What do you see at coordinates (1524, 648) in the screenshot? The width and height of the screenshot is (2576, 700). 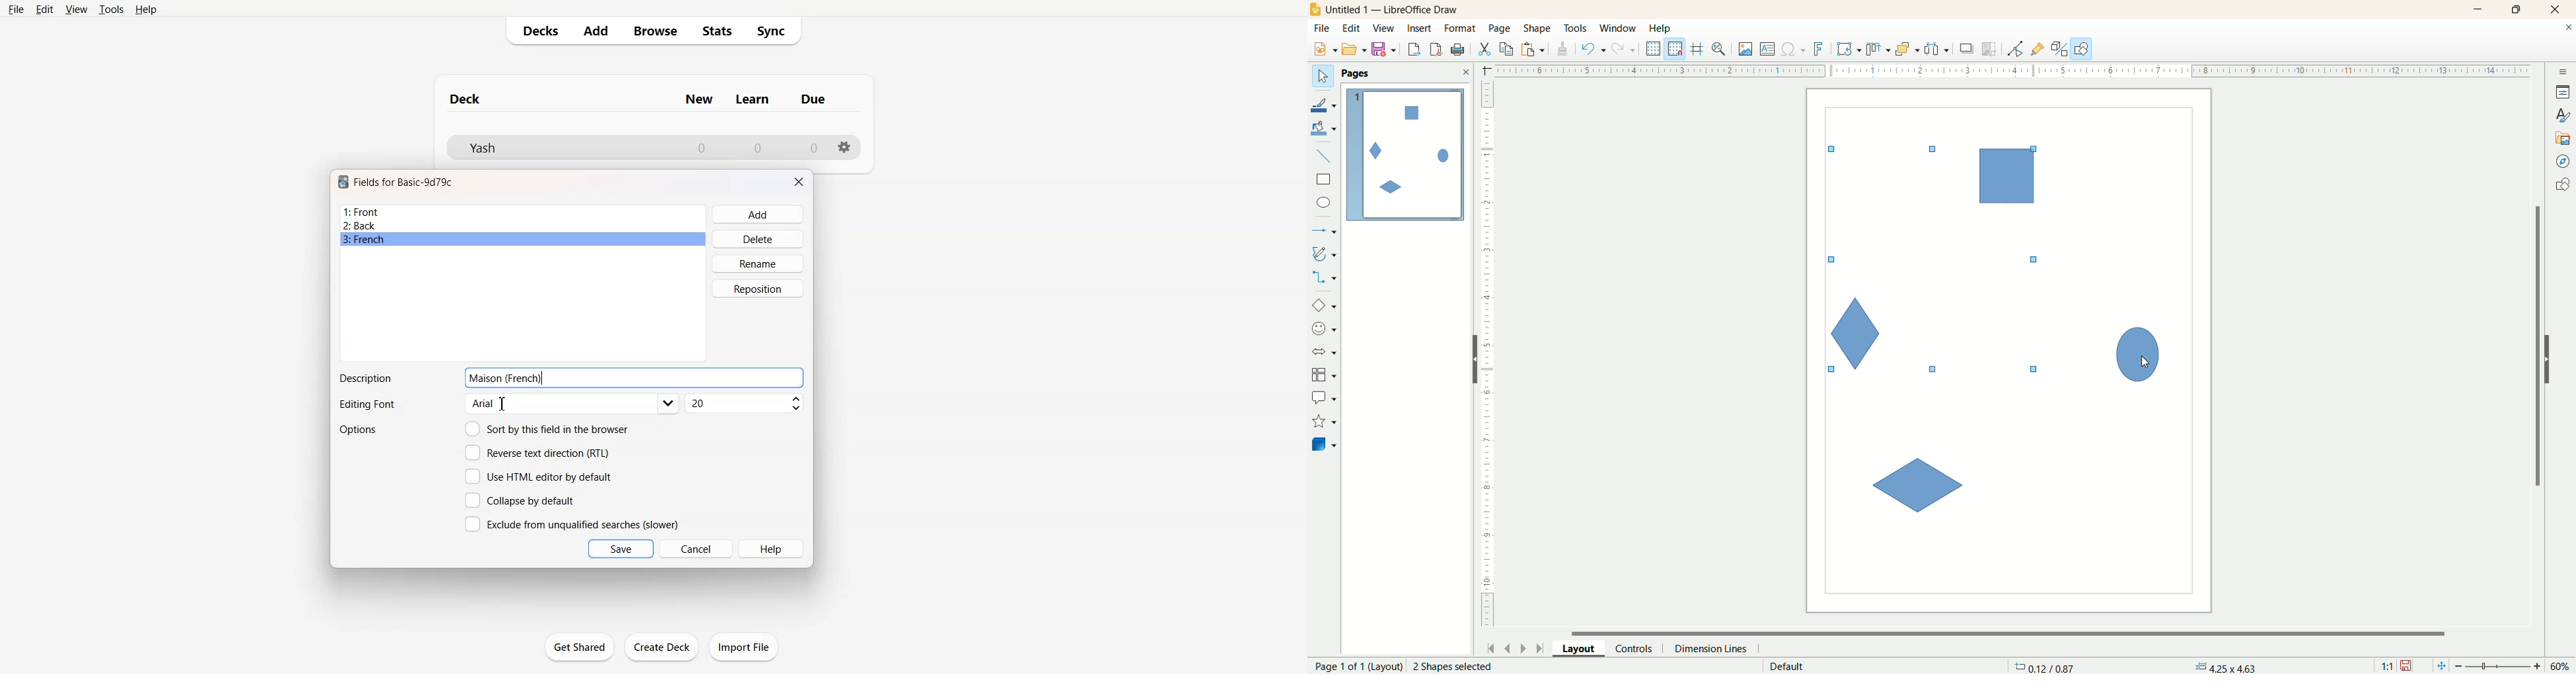 I see `next page` at bounding box center [1524, 648].